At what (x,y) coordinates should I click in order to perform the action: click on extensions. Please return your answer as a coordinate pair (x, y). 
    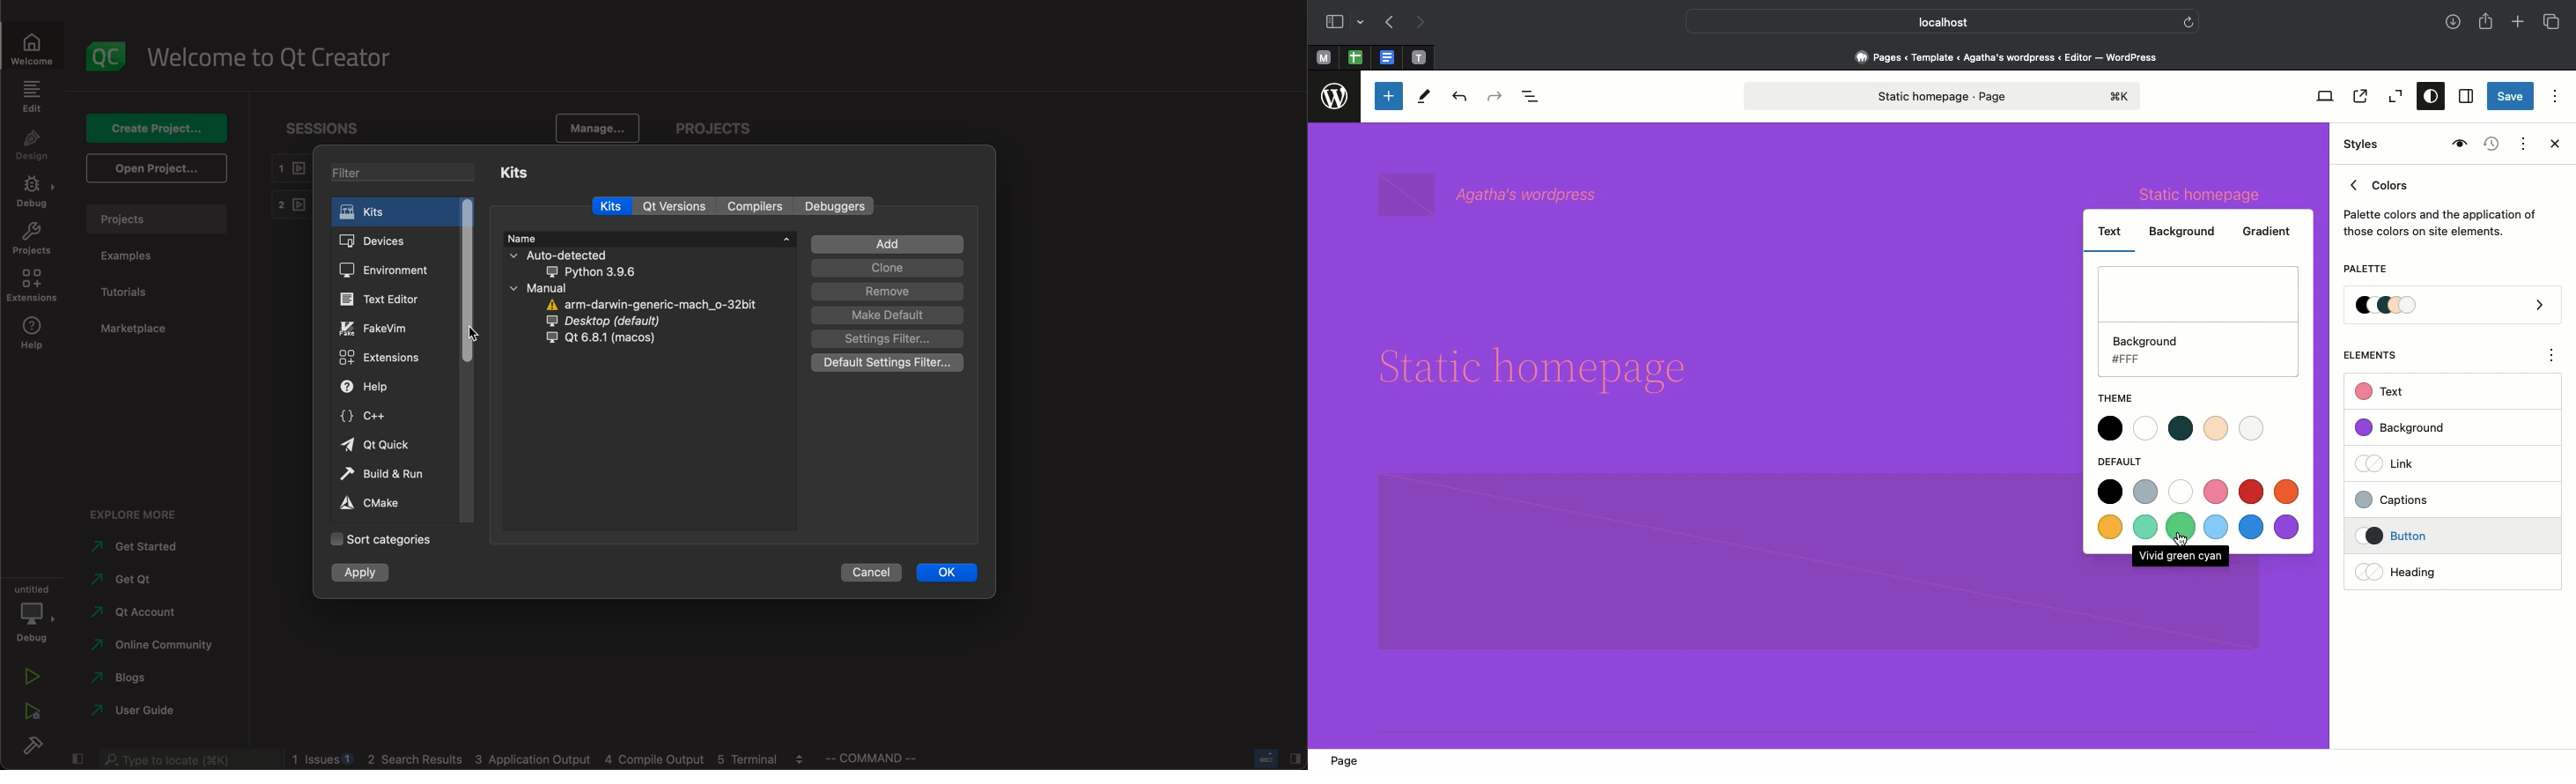
    Looking at the image, I should click on (32, 286).